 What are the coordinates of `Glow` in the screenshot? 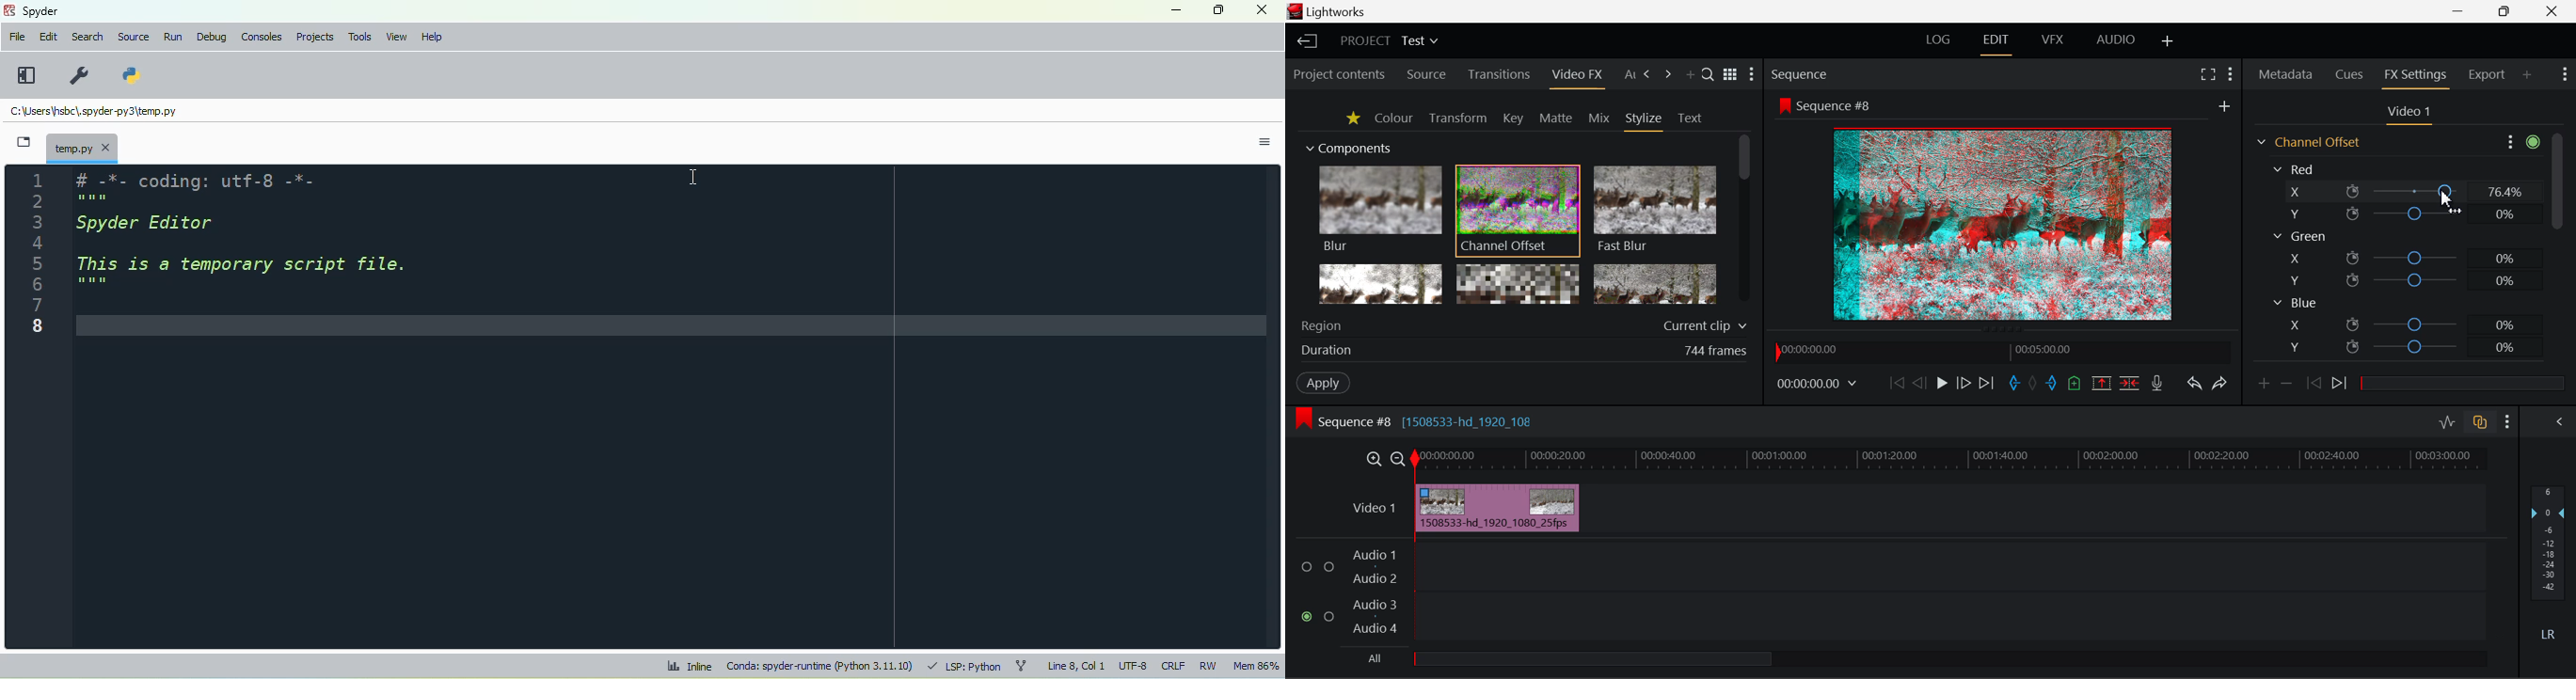 It's located at (1379, 283).